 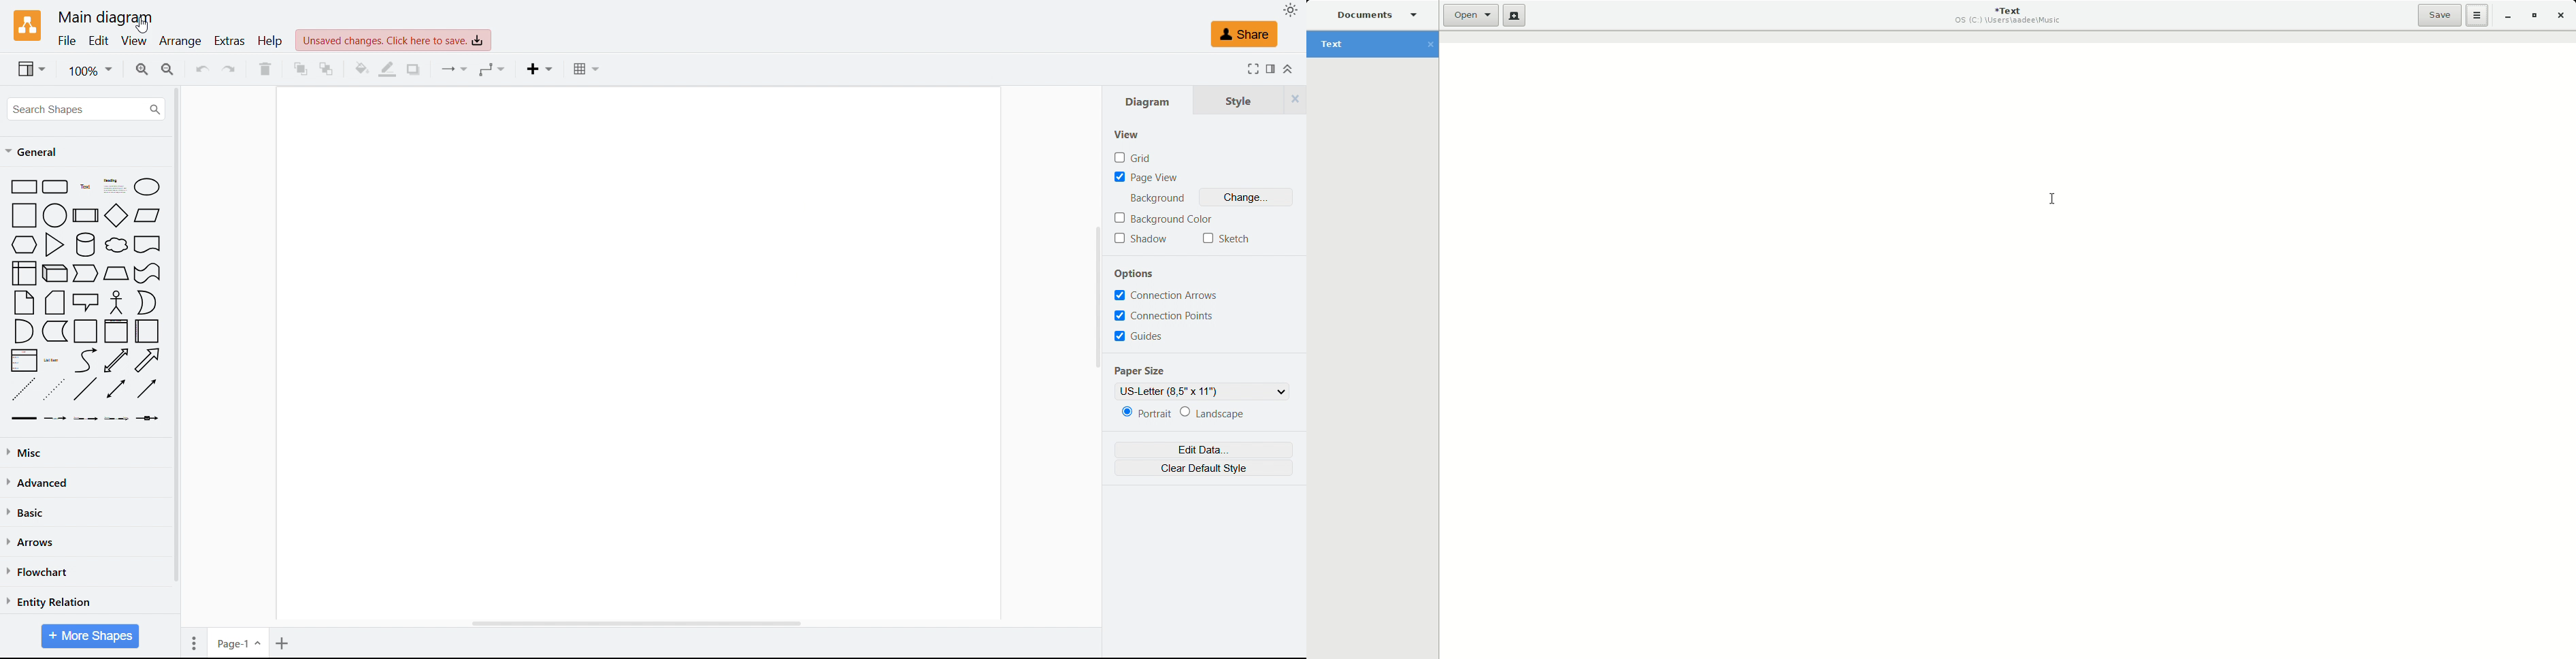 I want to click on Extras , so click(x=229, y=41).